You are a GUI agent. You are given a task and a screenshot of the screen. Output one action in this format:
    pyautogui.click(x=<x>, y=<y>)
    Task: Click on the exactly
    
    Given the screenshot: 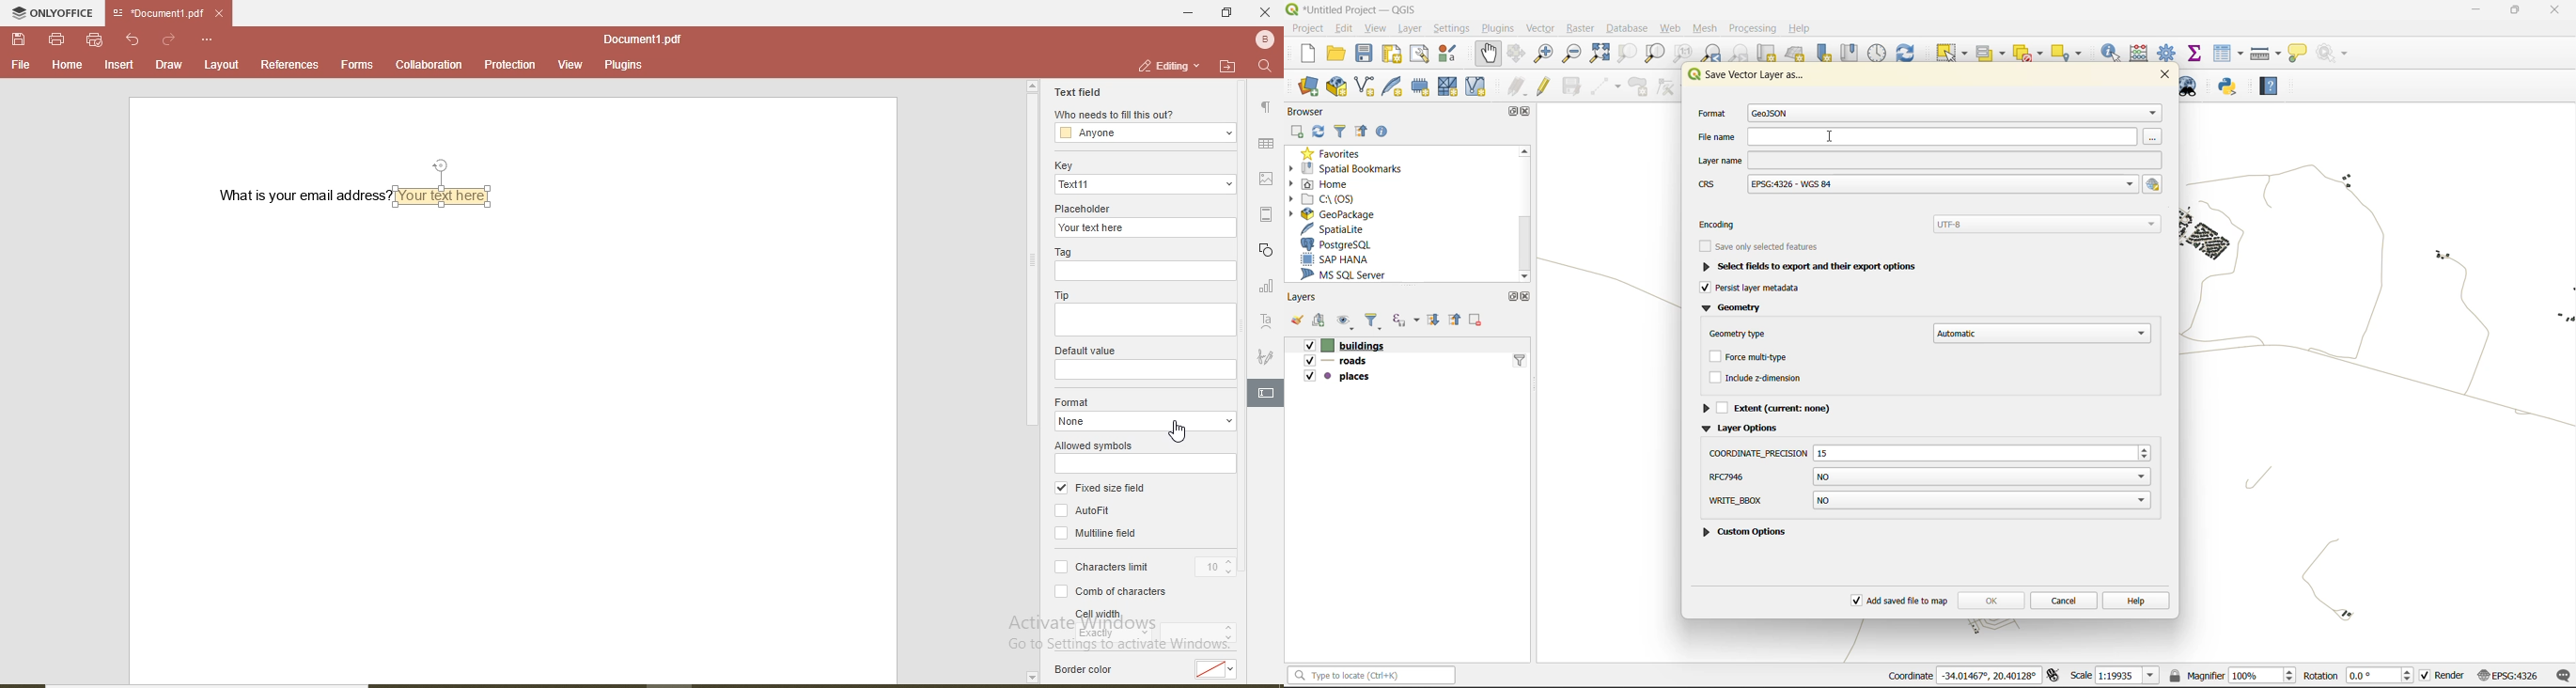 What is the action you would take?
    pyautogui.click(x=1113, y=636)
    